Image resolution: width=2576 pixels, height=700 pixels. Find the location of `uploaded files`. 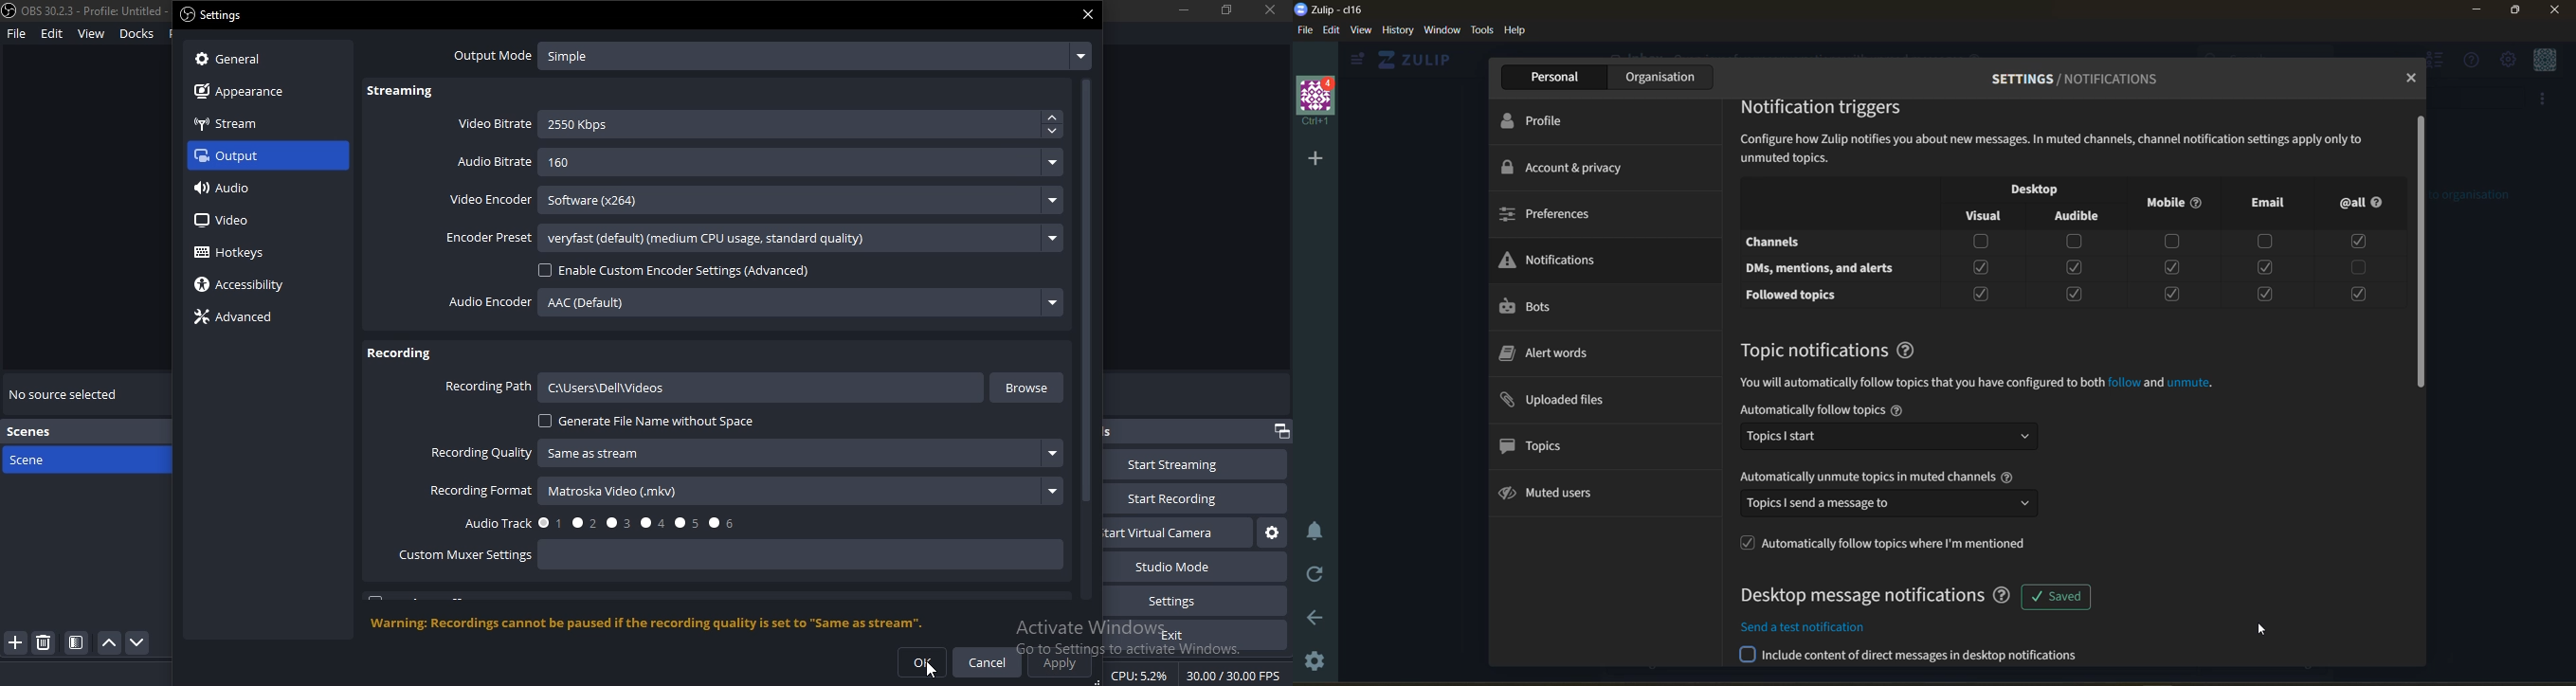

uploaded files is located at coordinates (1562, 400).